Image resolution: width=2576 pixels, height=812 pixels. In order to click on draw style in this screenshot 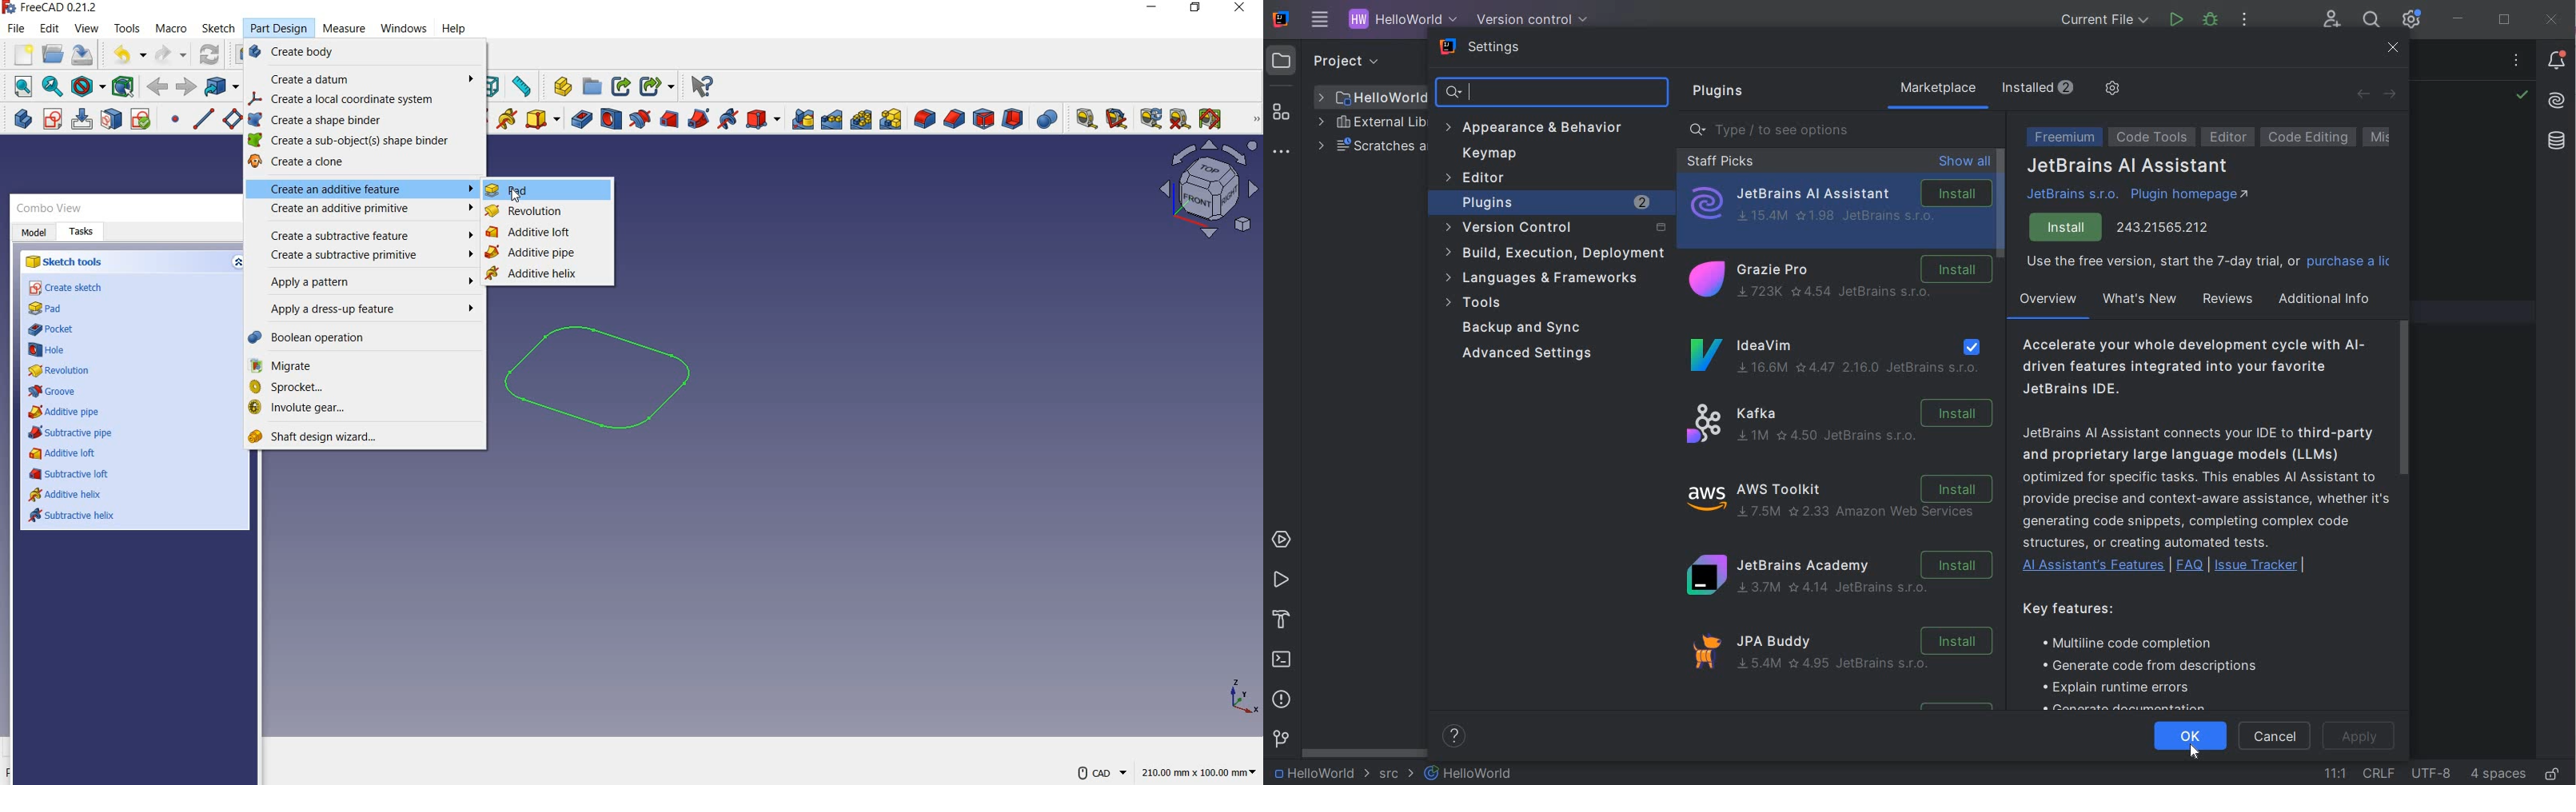, I will do `click(87, 86)`.